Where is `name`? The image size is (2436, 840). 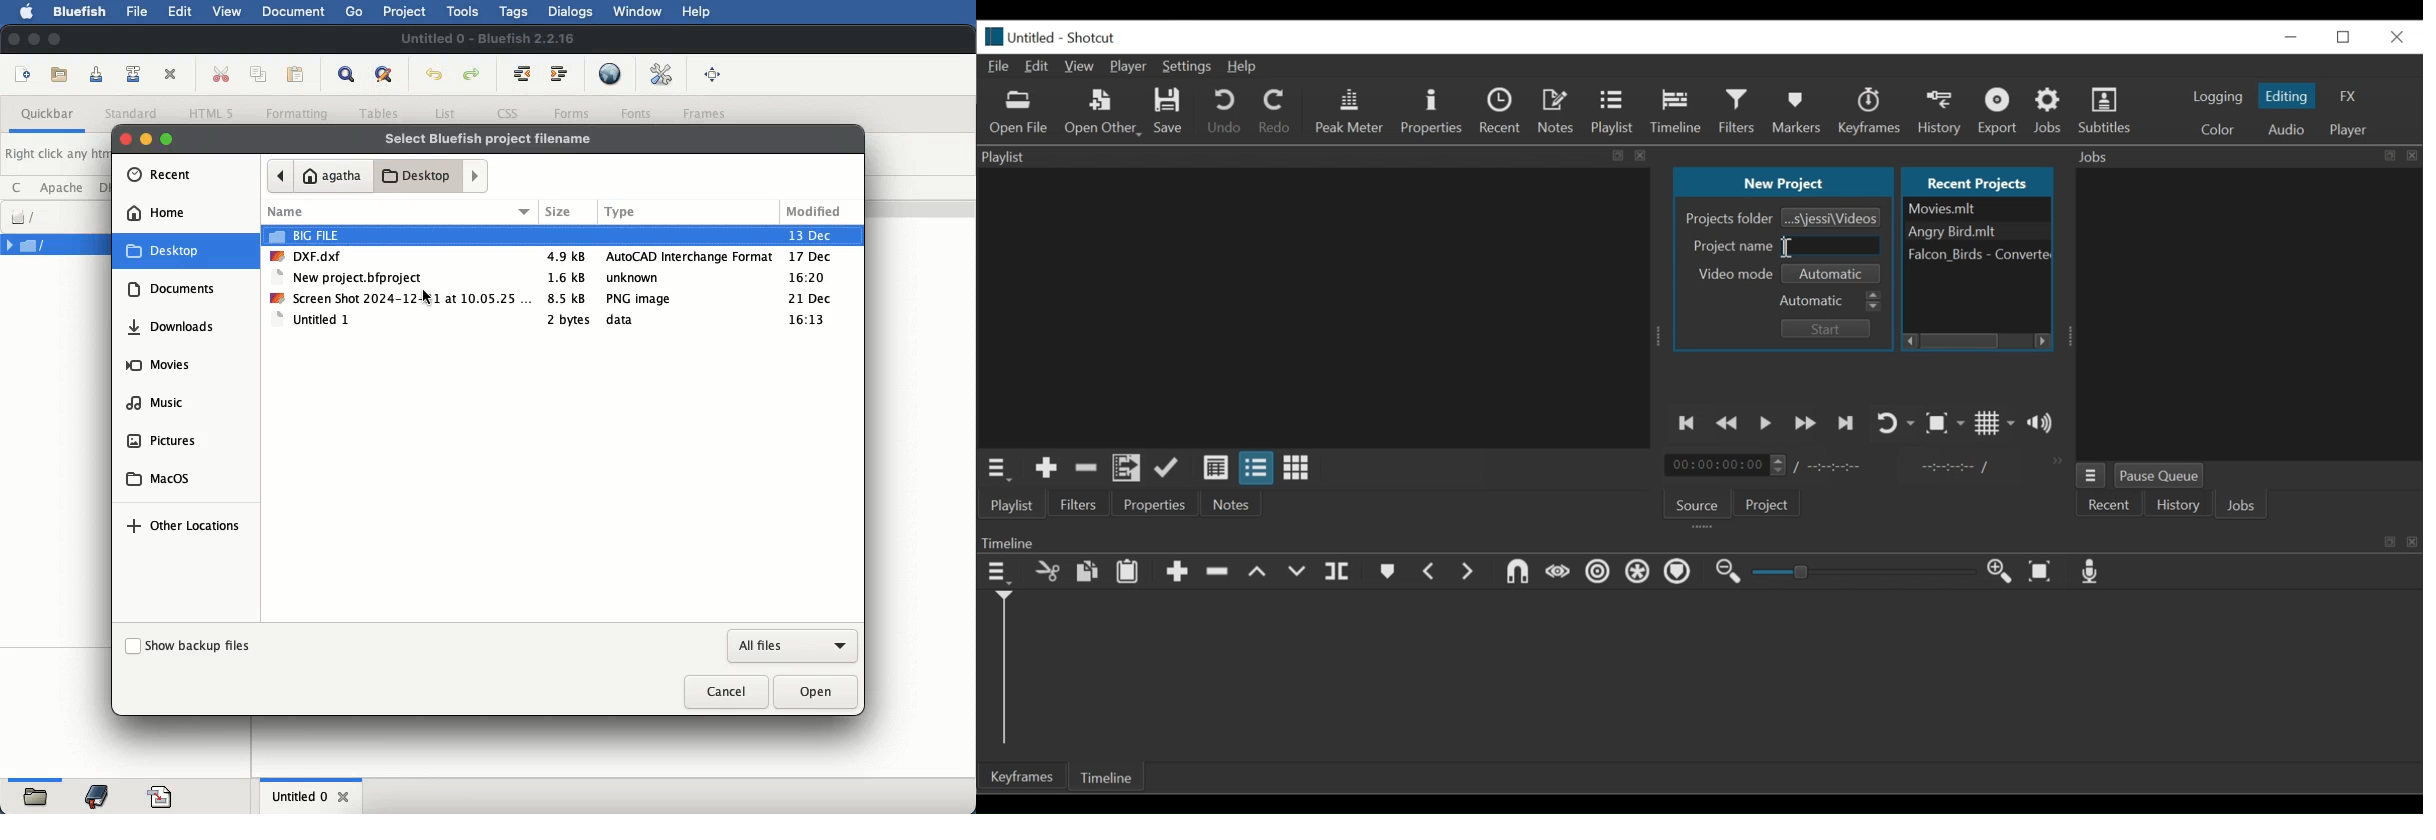
name is located at coordinates (402, 208).